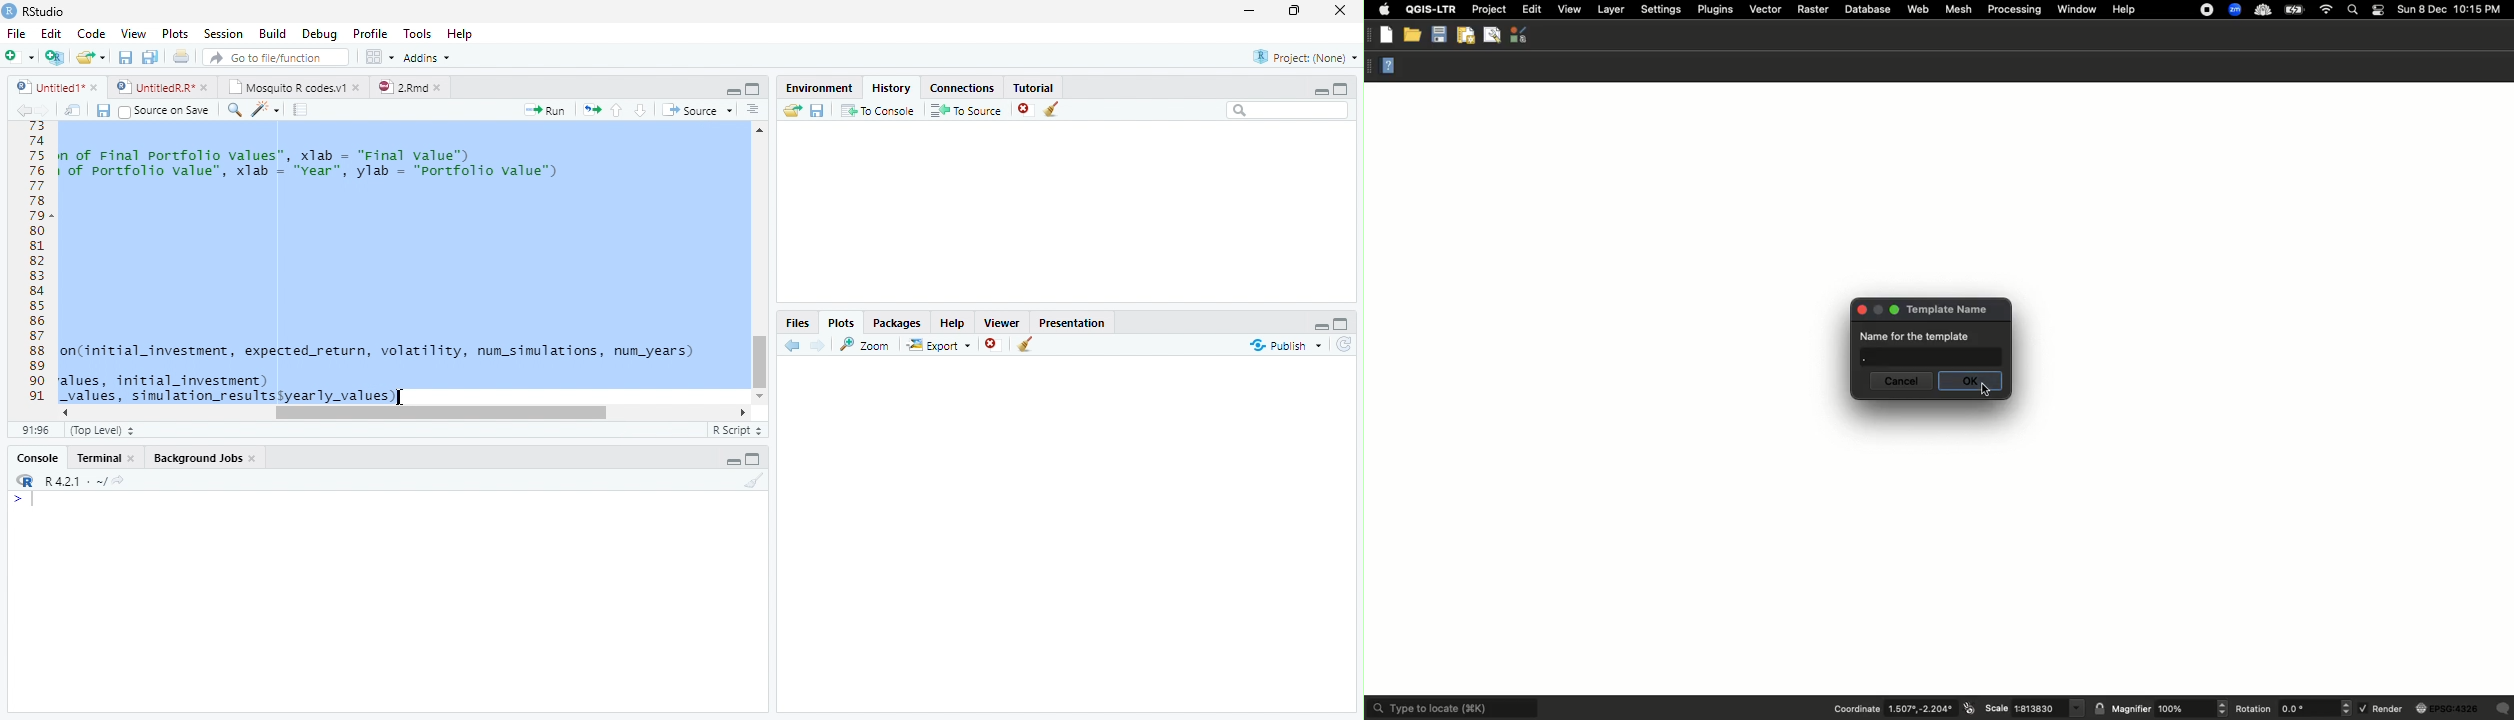 The image size is (2520, 728). I want to click on Create project, so click(54, 57).